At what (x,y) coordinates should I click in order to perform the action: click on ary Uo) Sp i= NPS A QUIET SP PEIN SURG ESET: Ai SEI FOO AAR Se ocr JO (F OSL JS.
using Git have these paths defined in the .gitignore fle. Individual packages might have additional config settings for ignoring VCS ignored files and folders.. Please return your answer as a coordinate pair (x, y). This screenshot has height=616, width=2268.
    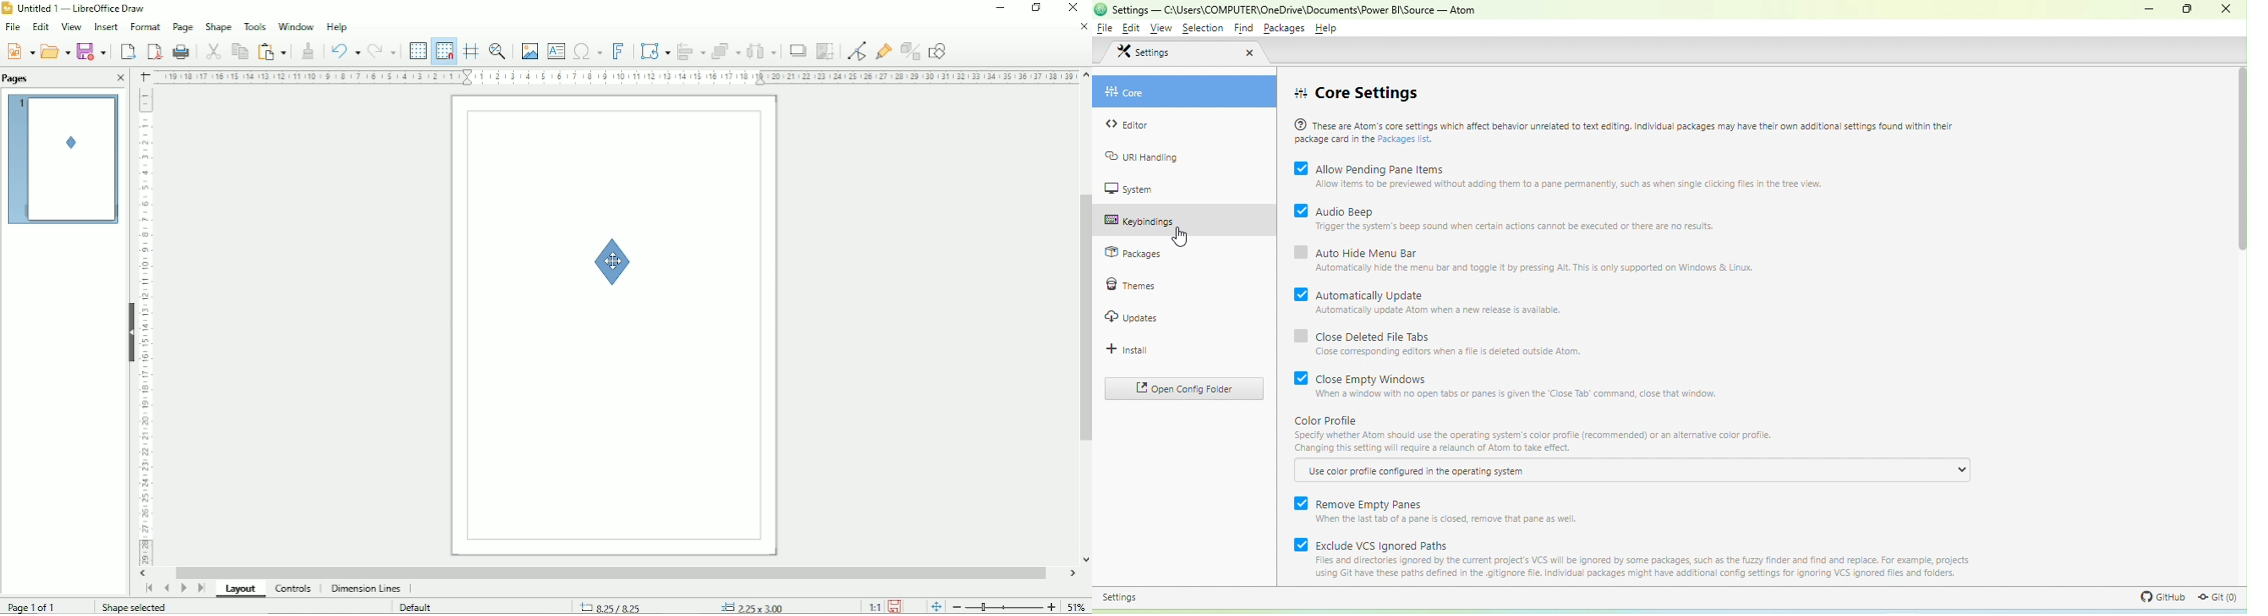
    Looking at the image, I should click on (1637, 568).